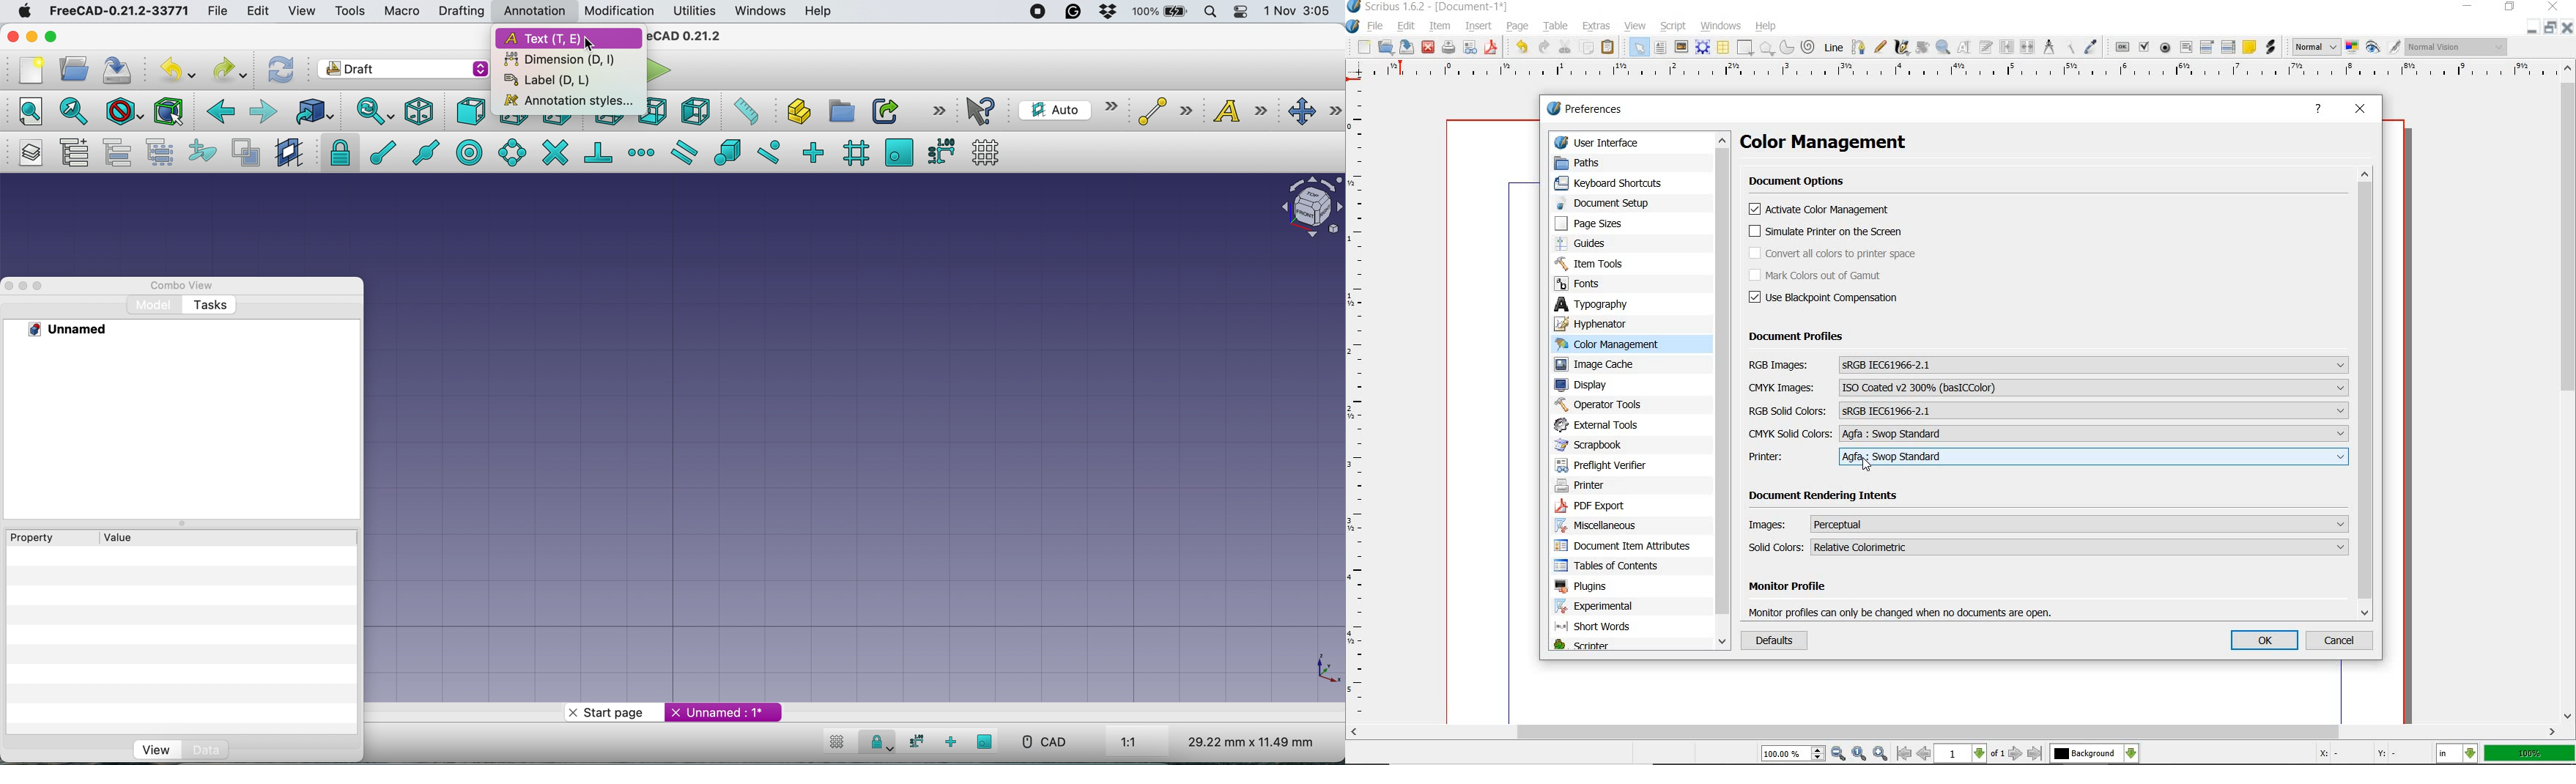 Image resolution: width=2576 pixels, height=784 pixels. Describe the element at coordinates (2027, 48) in the screenshot. I see `unlink text frames` at that location.